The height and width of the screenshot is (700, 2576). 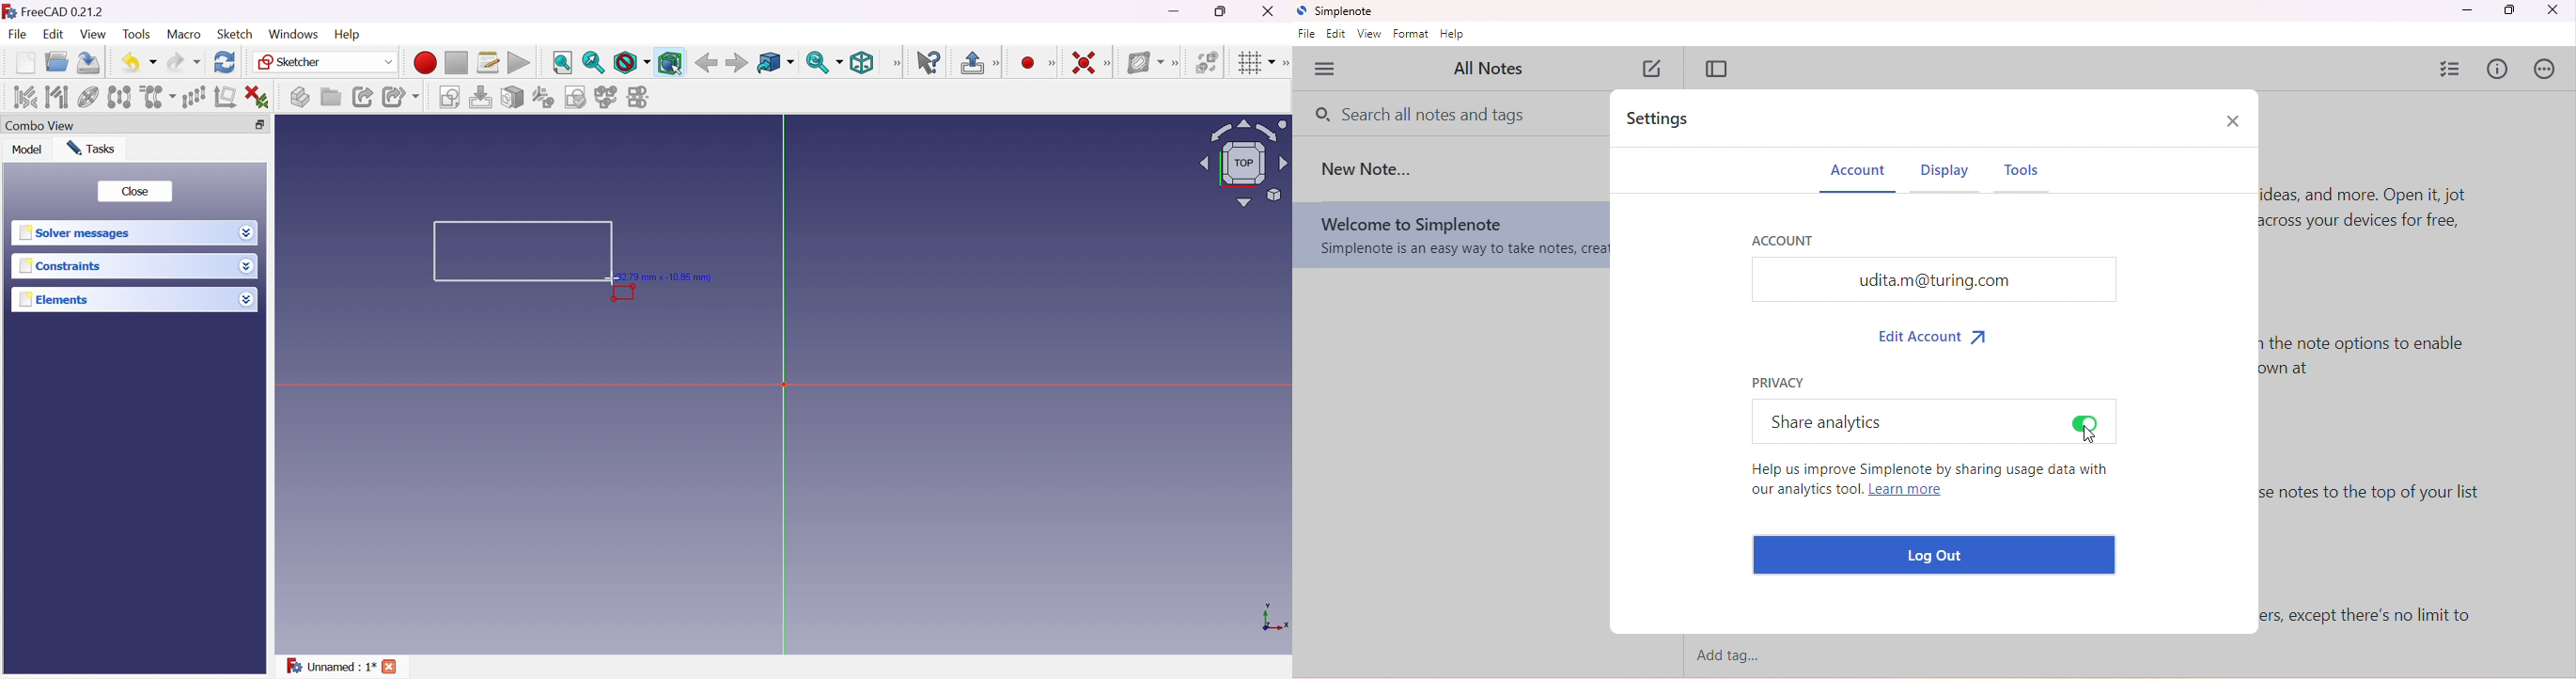 I want to click on Sketch, so click(x=236, y=34).